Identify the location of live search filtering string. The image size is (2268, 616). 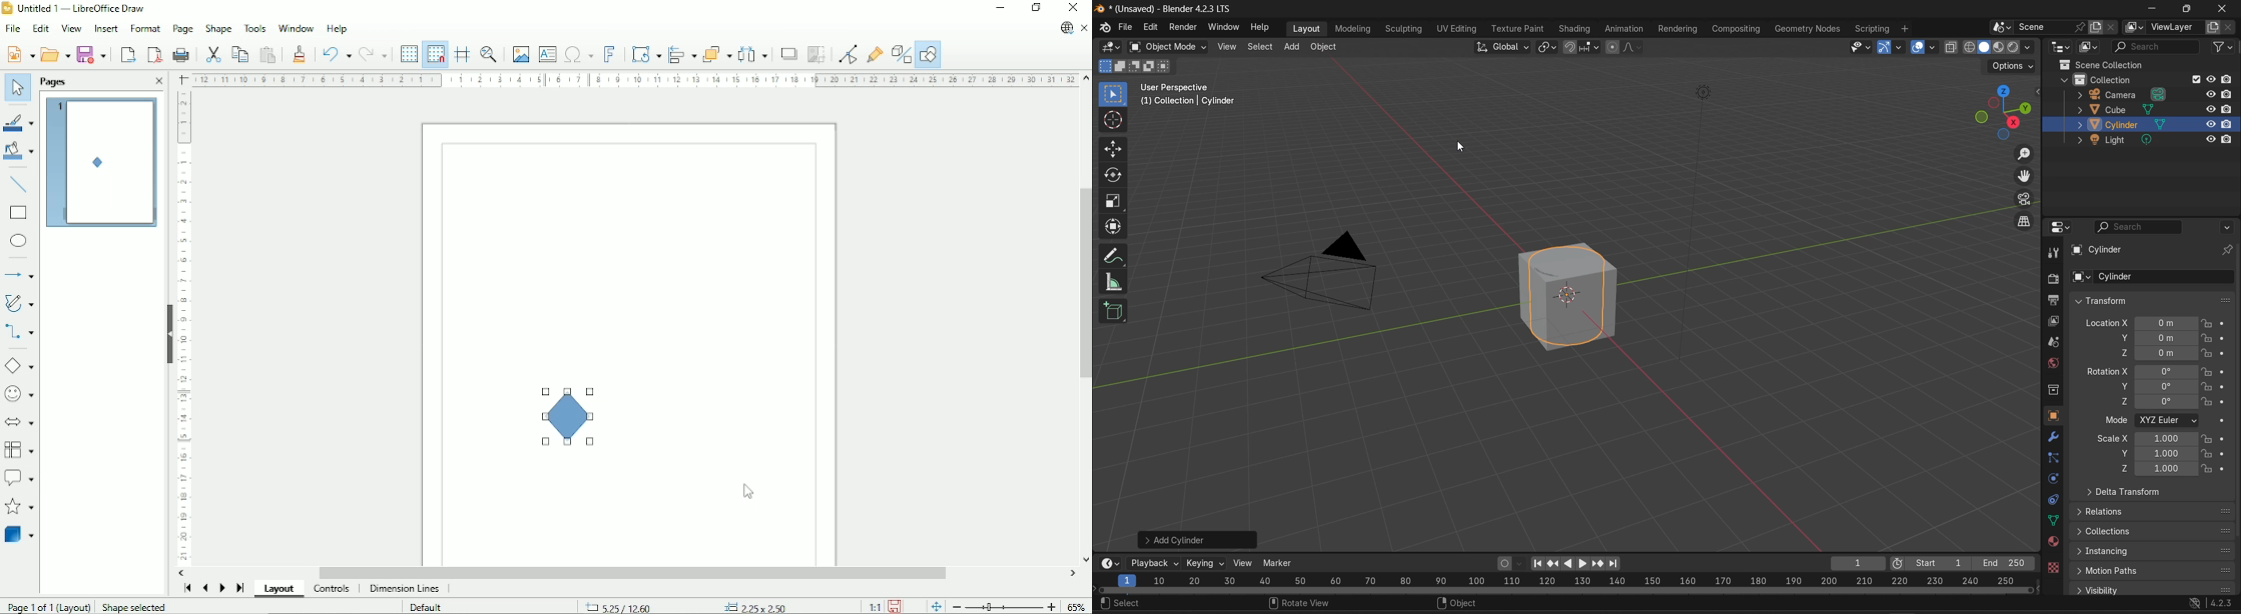
(2157, 48).